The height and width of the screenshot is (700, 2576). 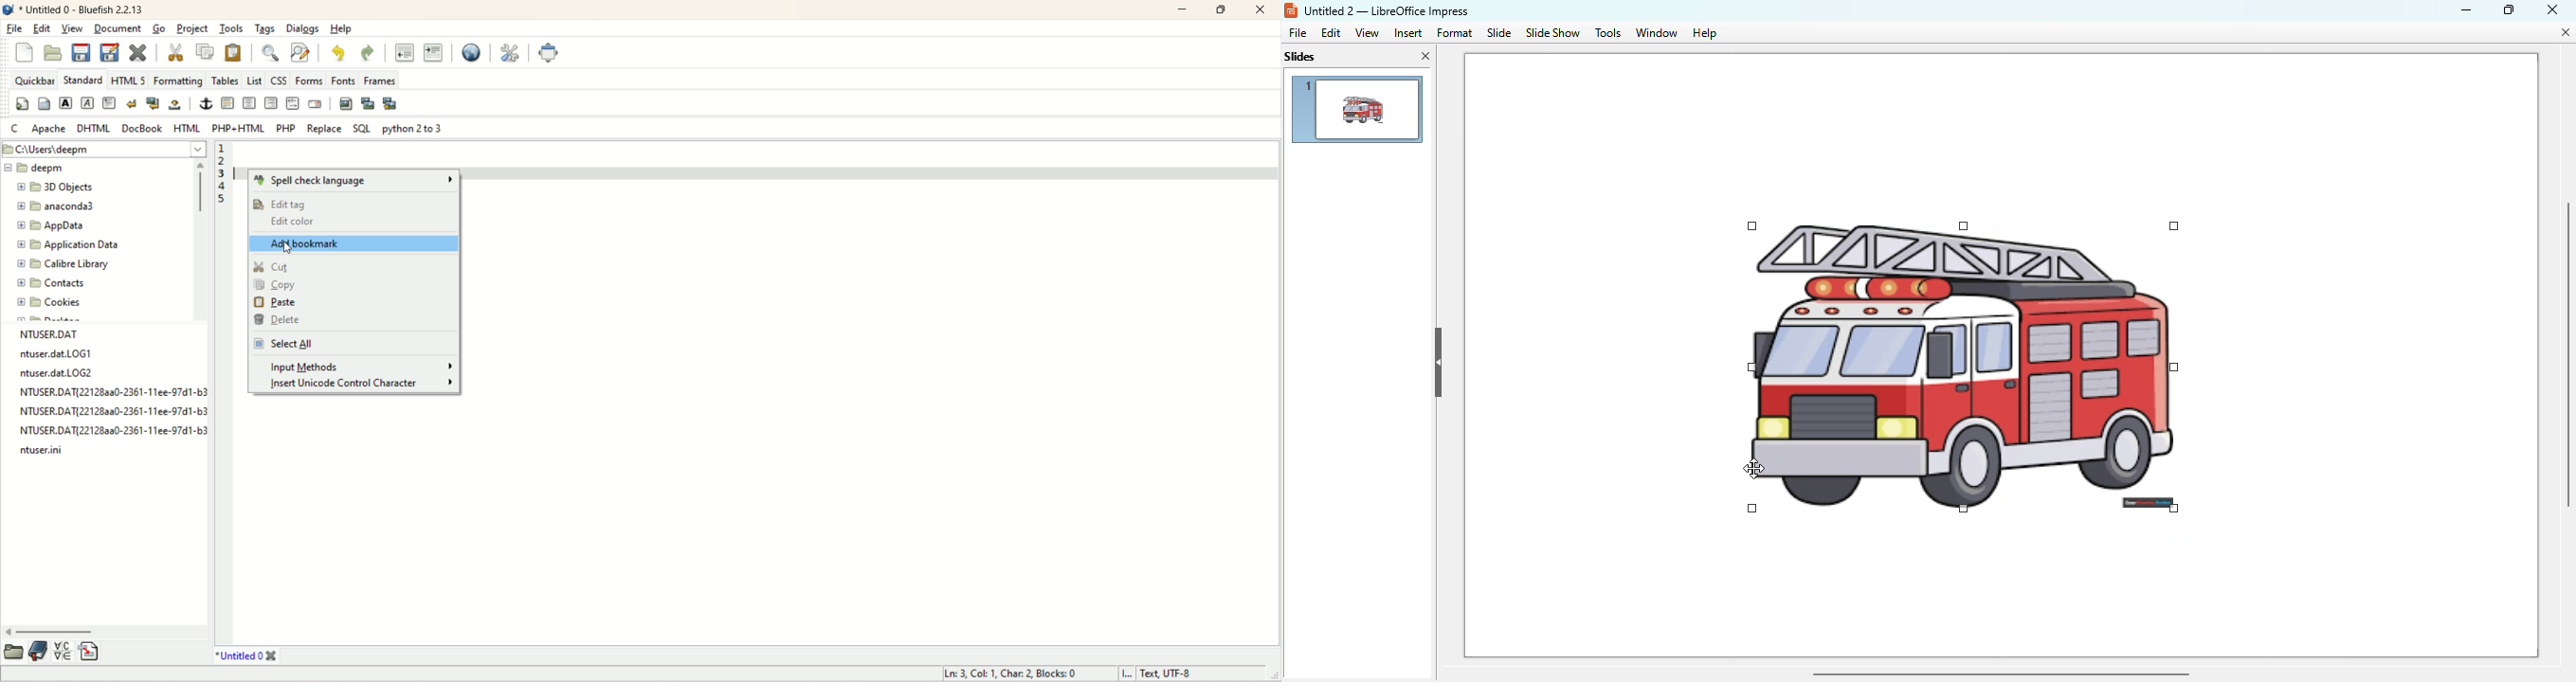 I want to click on anaconda, so click(x=58, y=206).